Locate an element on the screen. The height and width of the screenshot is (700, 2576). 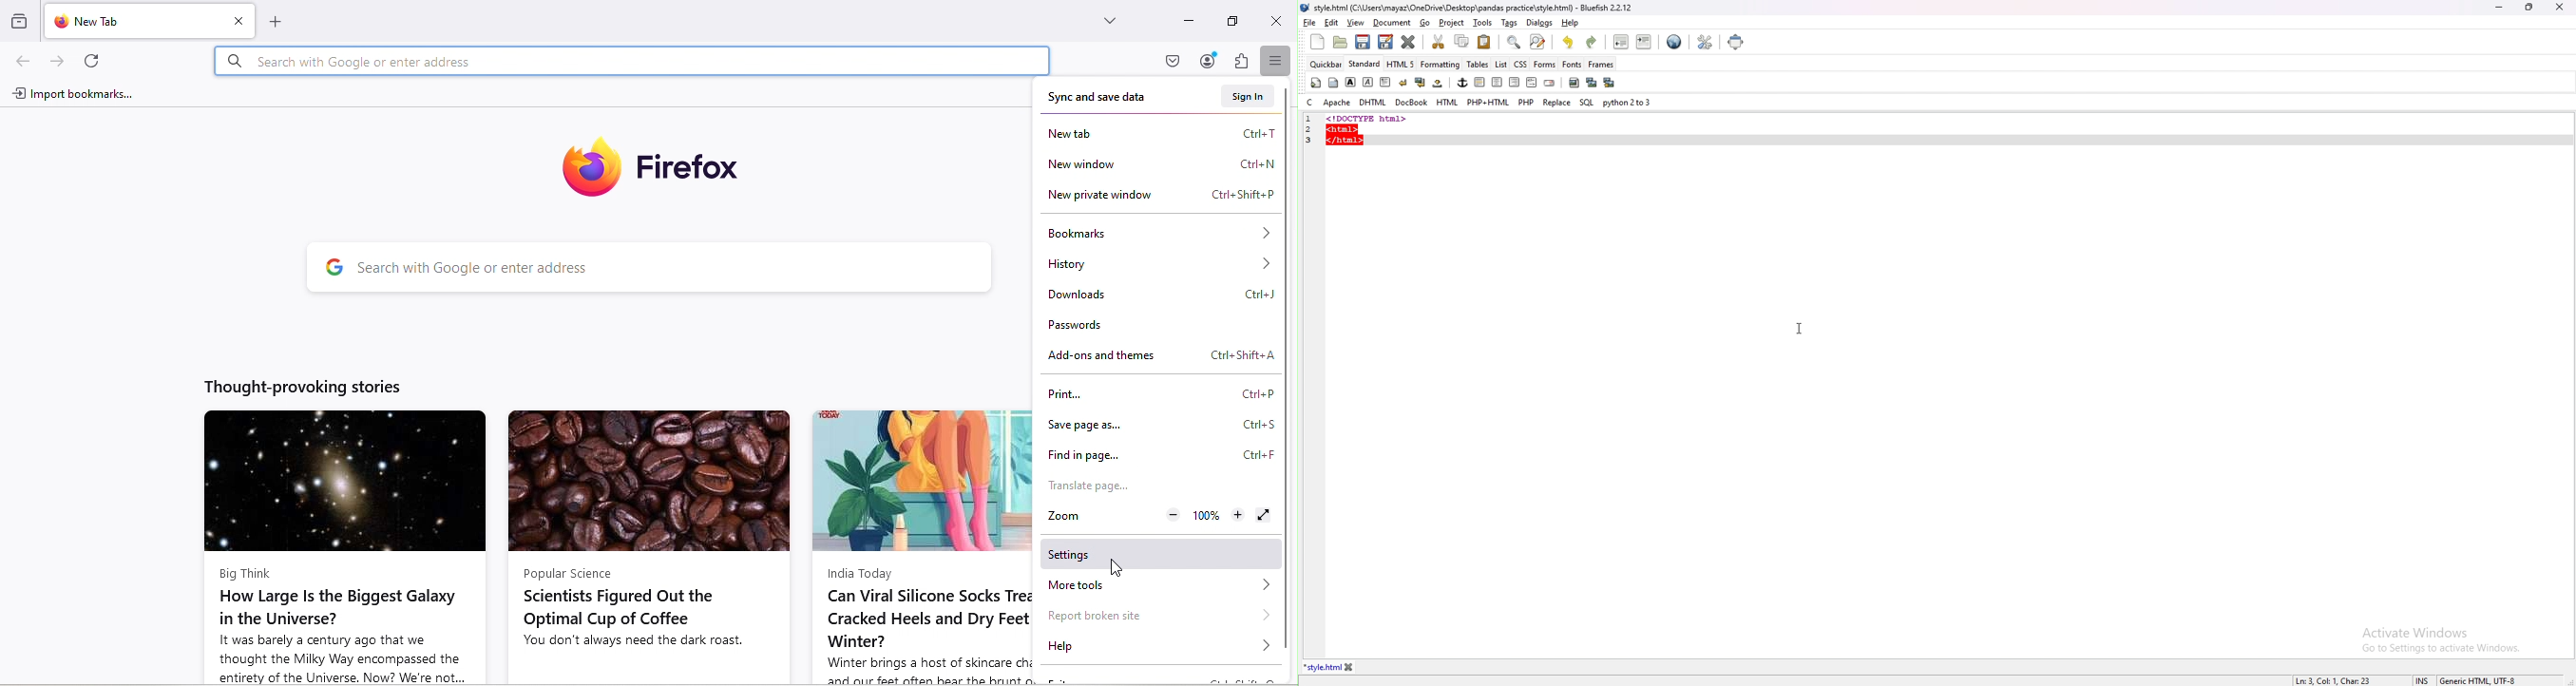
Passwords is located at coordinates (1090, 328).